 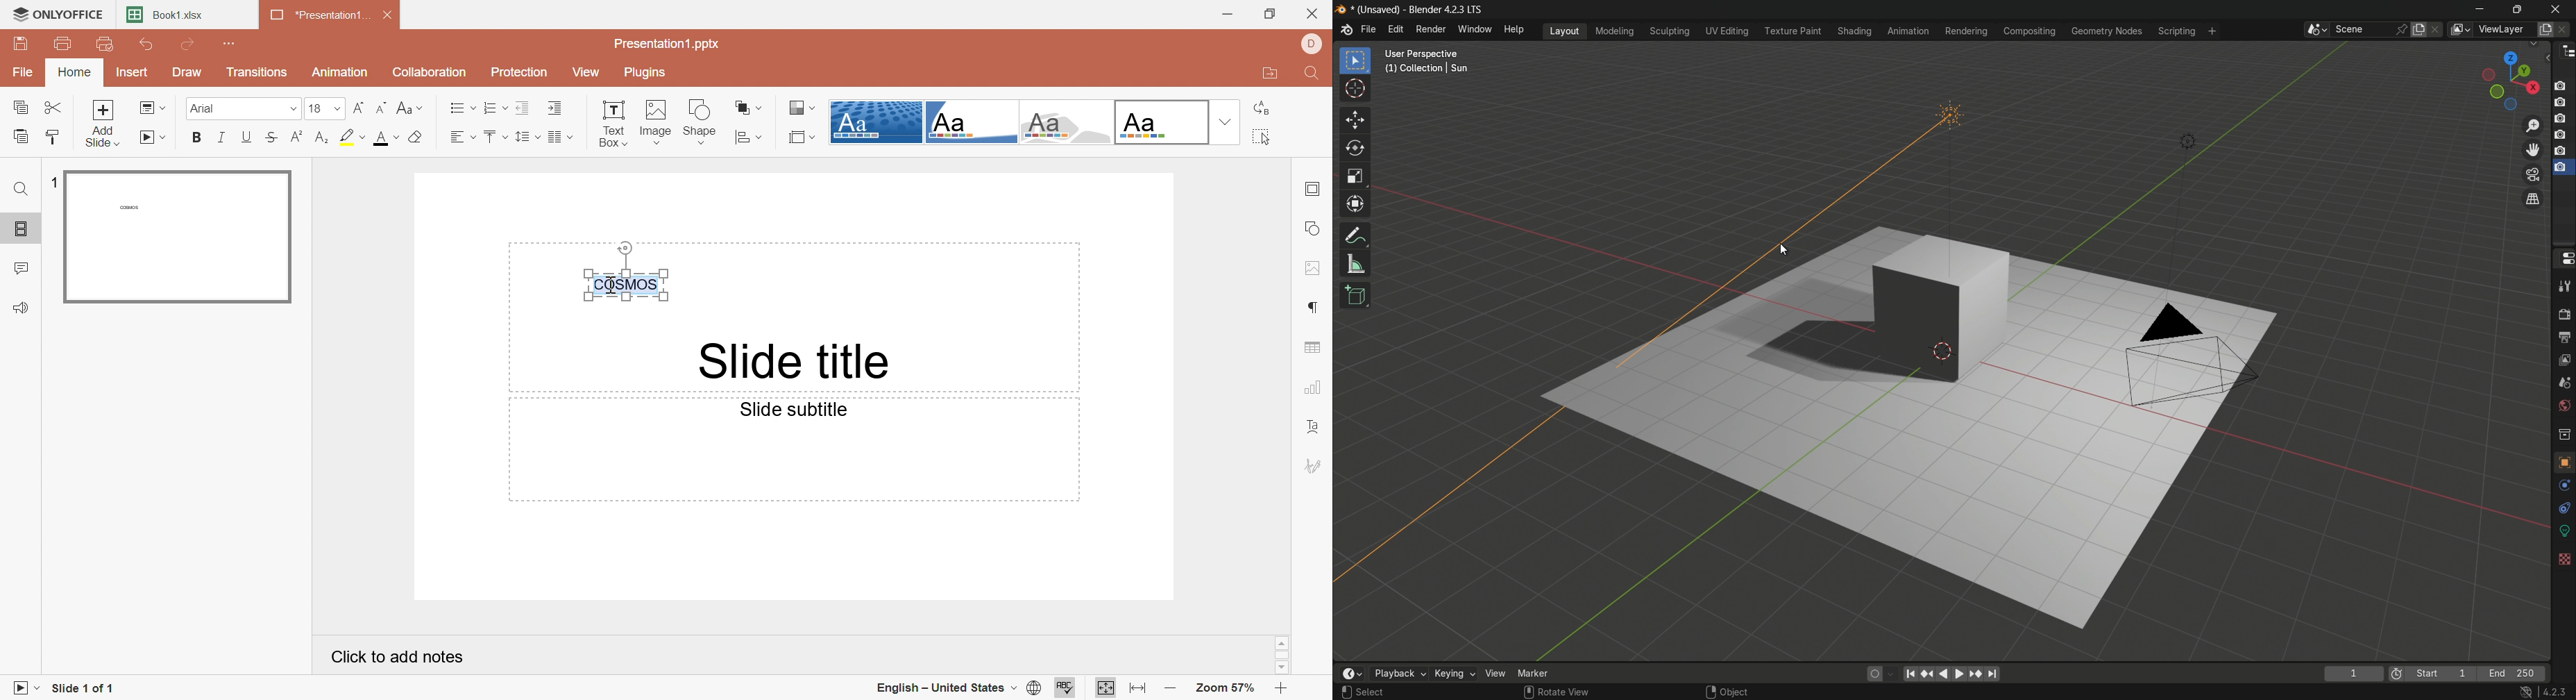 What do you see at coordinates (2560, 134) in the screenshot?
I see `layer 4` at bounding box center [2560, 134].